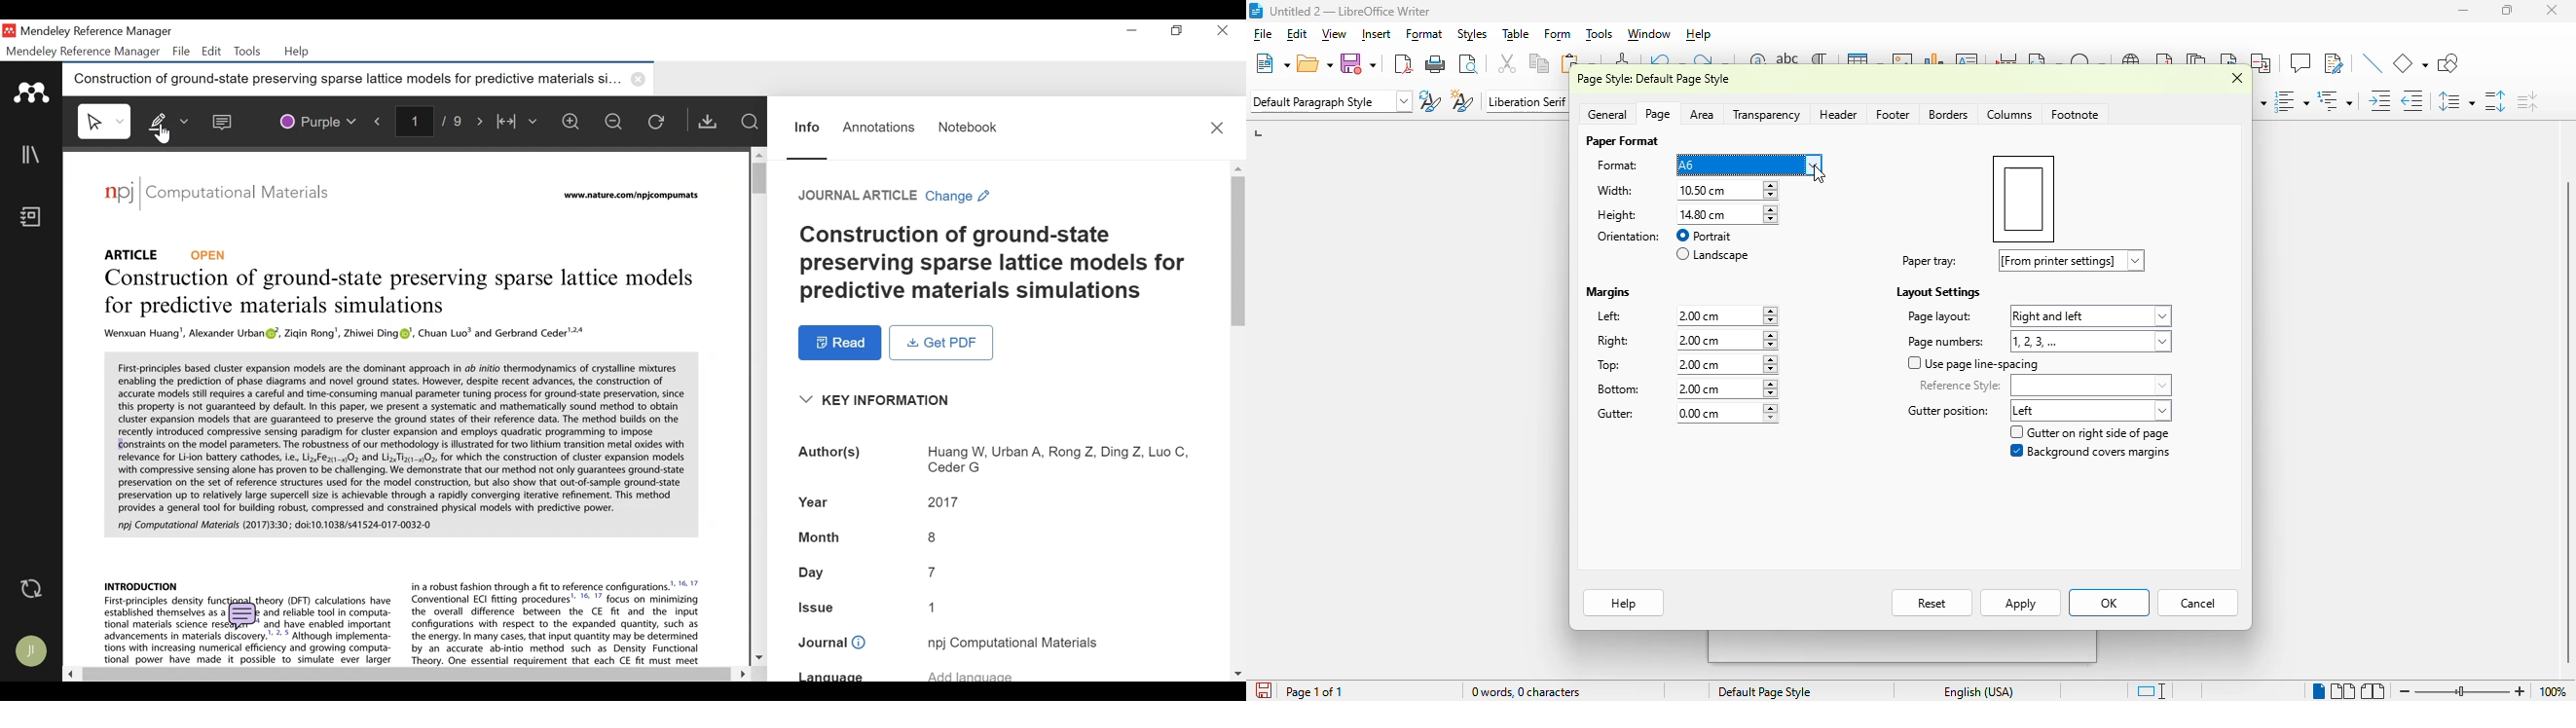 This screenshot has height=728, width=2576. I want to click on page style: default page style, so click(1653, 79).